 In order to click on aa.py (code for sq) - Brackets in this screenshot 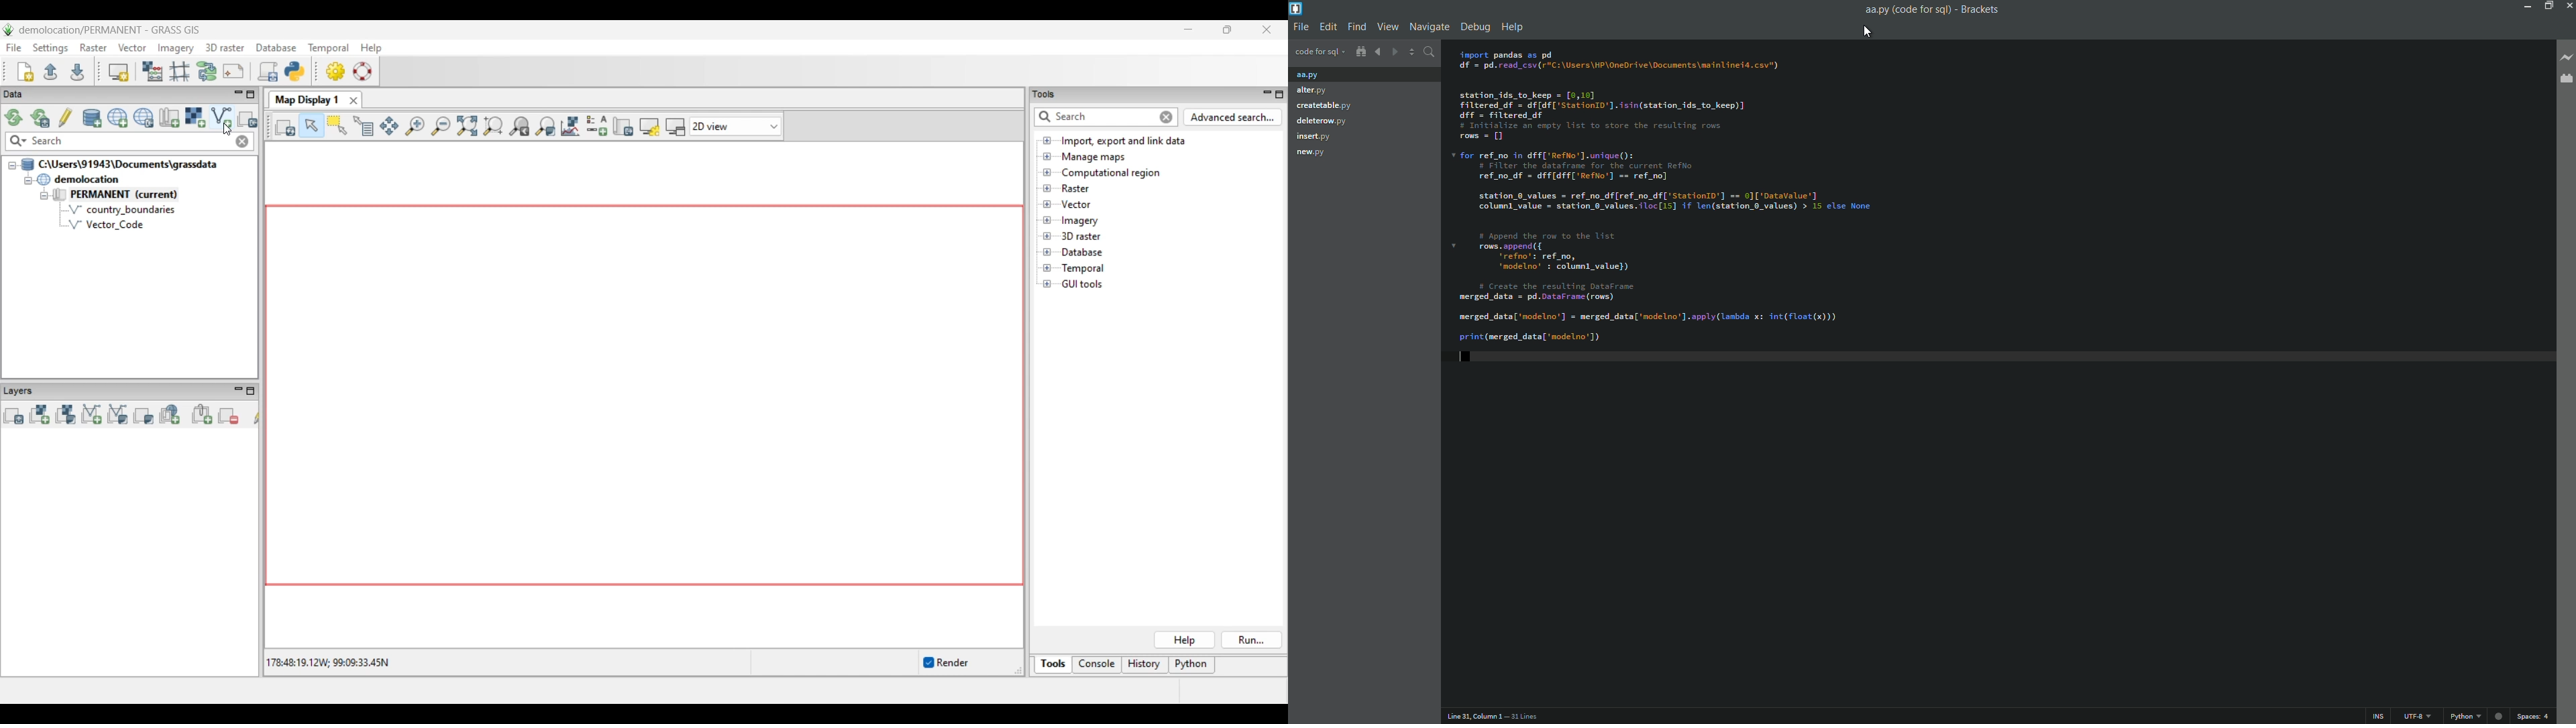, I will do `click(1935, 11)`.